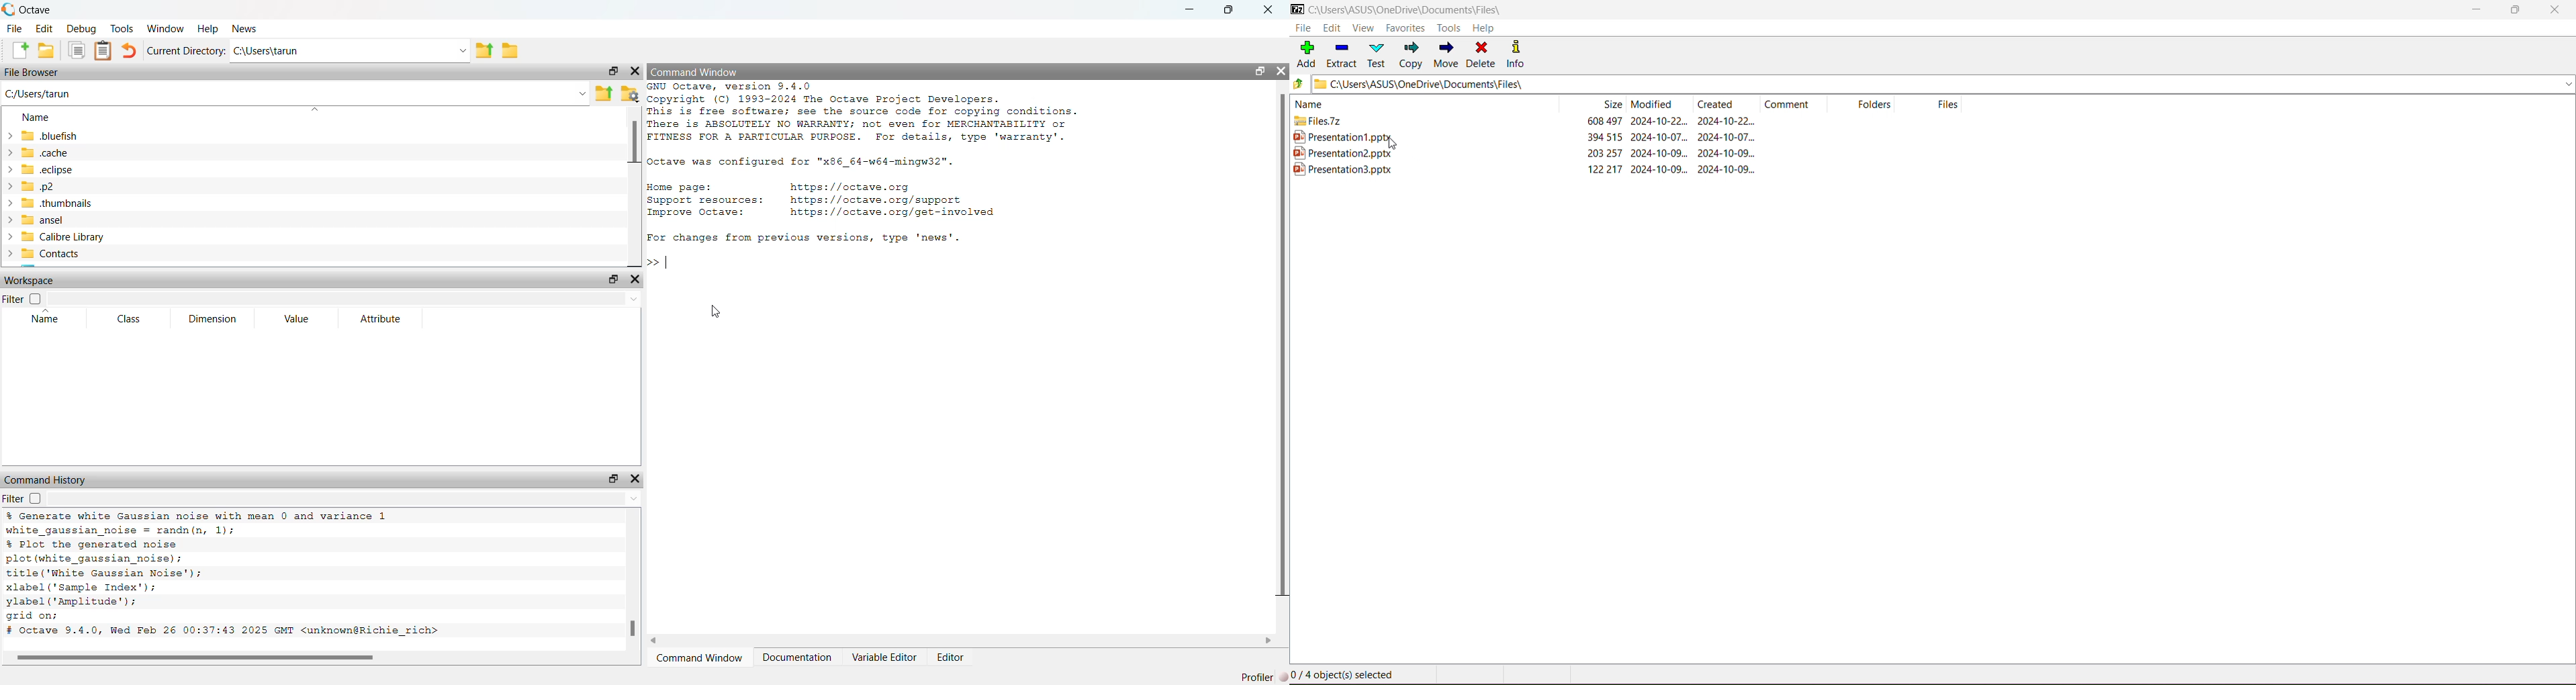 This screenshot has width=2576, height=700. Describe the element at coordinates (46, 318) in the screenshot. I see `Name` at that location.